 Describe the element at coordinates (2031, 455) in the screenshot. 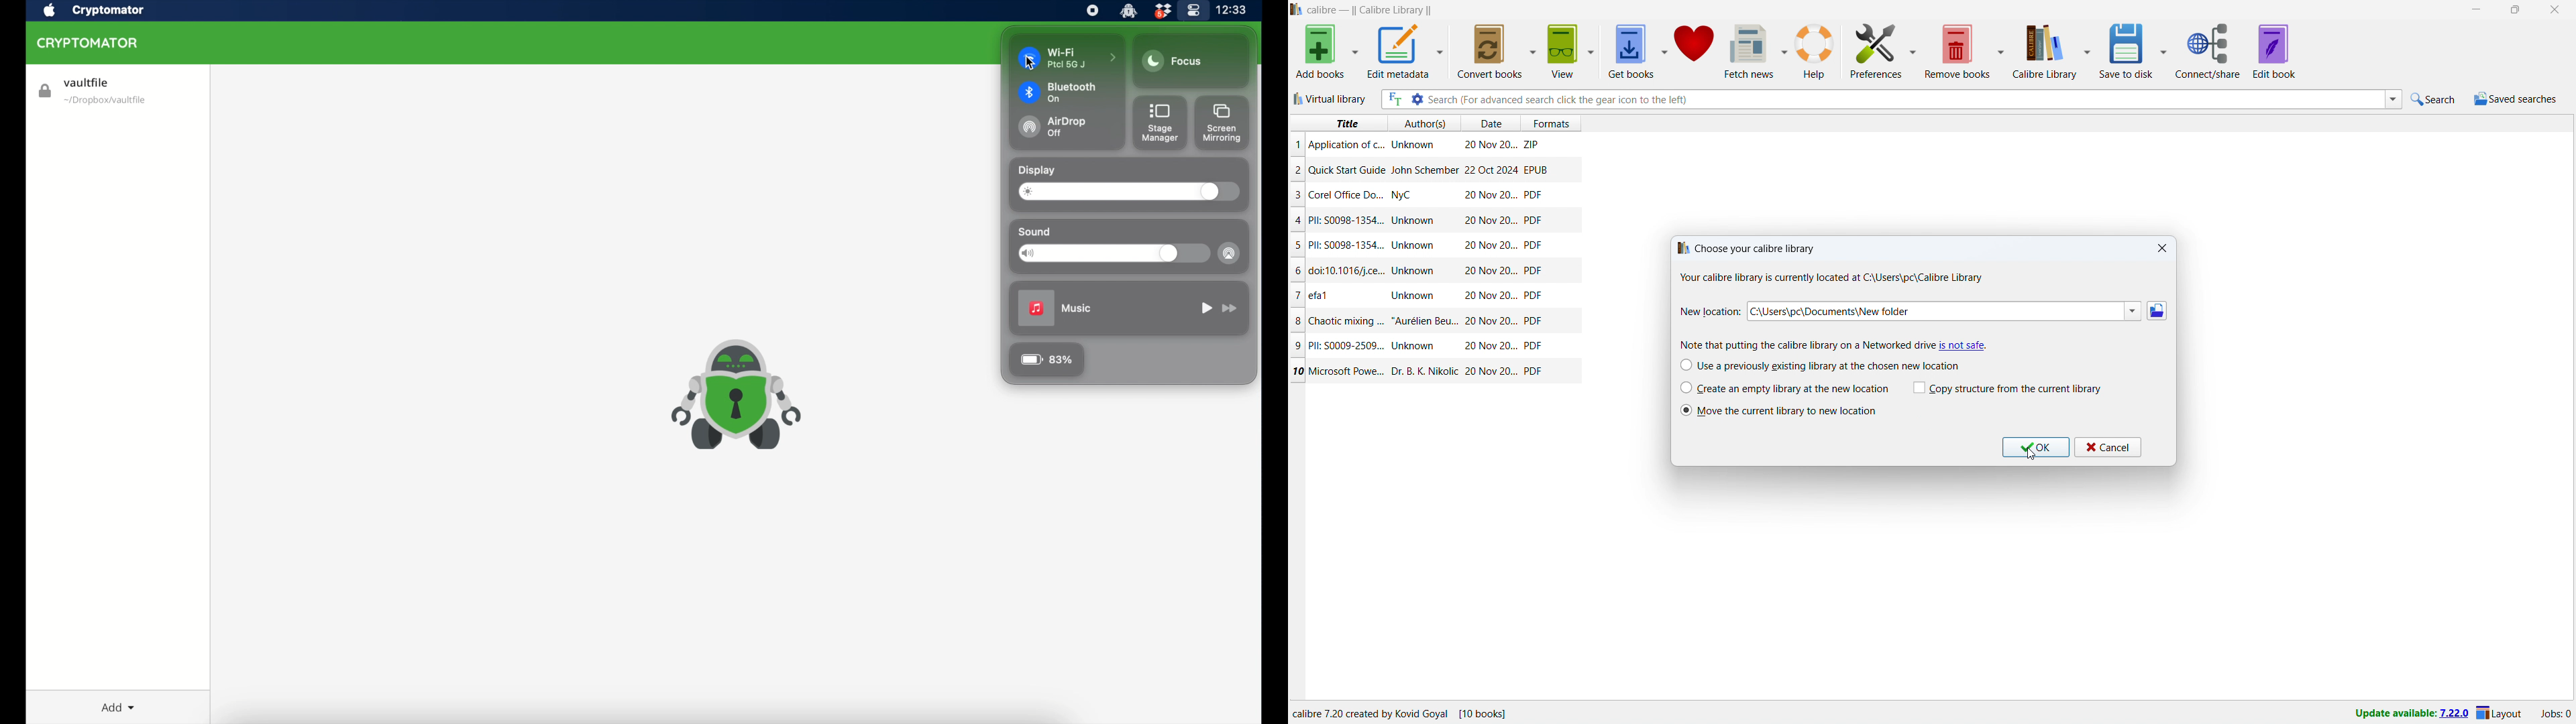

I see `cursor` at that location.